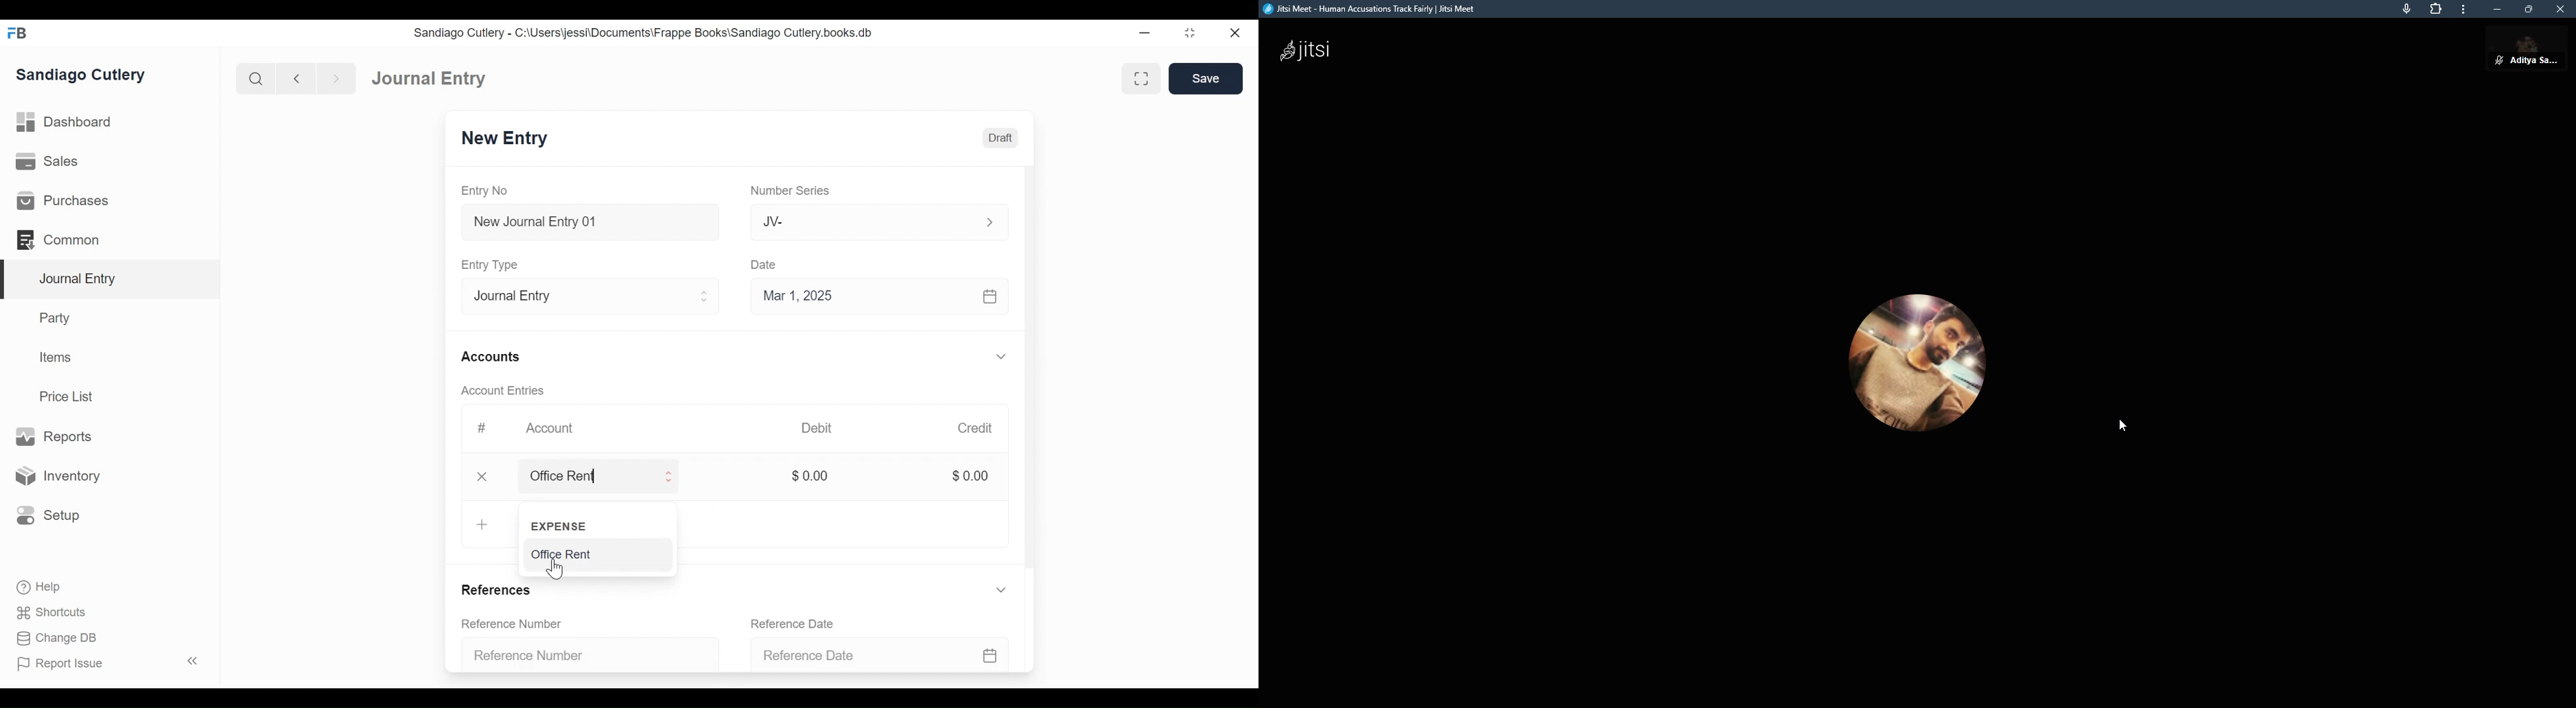 Image resolution: width=2576 pixels, height=728 pixels. I want to click on Reference Number, so click(588, 656).